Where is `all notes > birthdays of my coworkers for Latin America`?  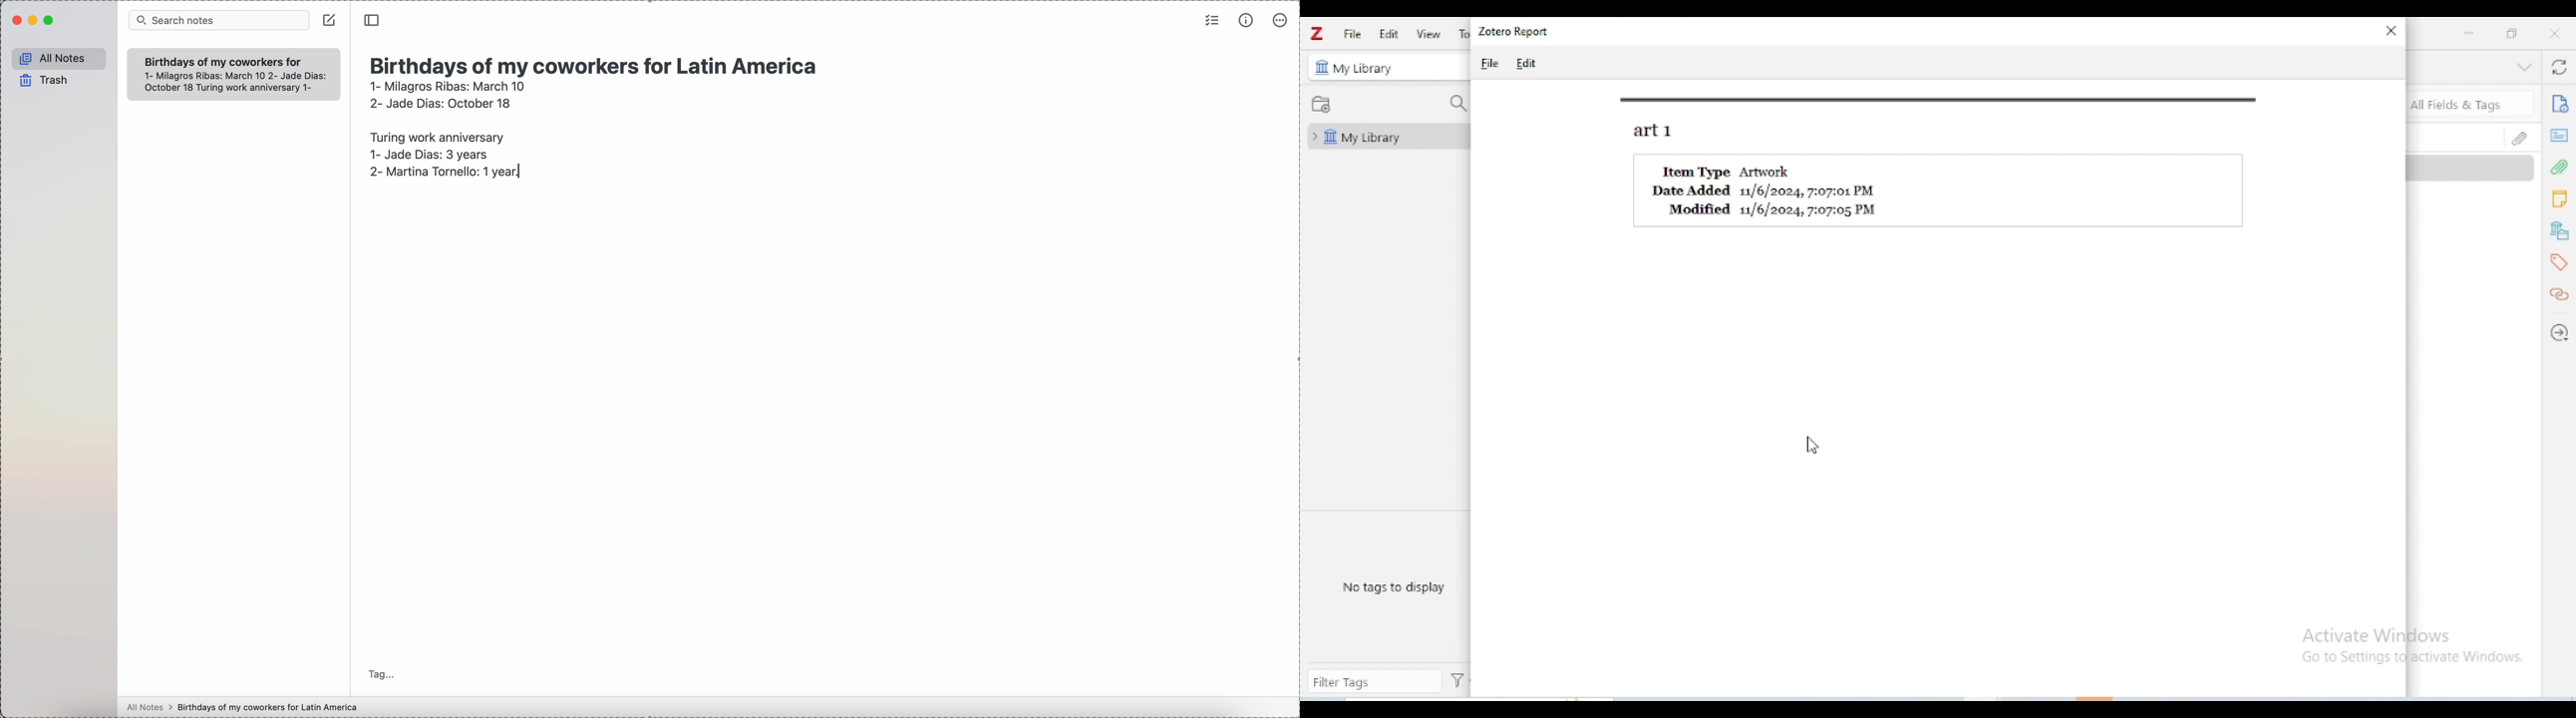
all notes > birthdays of my coworkers for Latin America is located at coordinates (245, 707).